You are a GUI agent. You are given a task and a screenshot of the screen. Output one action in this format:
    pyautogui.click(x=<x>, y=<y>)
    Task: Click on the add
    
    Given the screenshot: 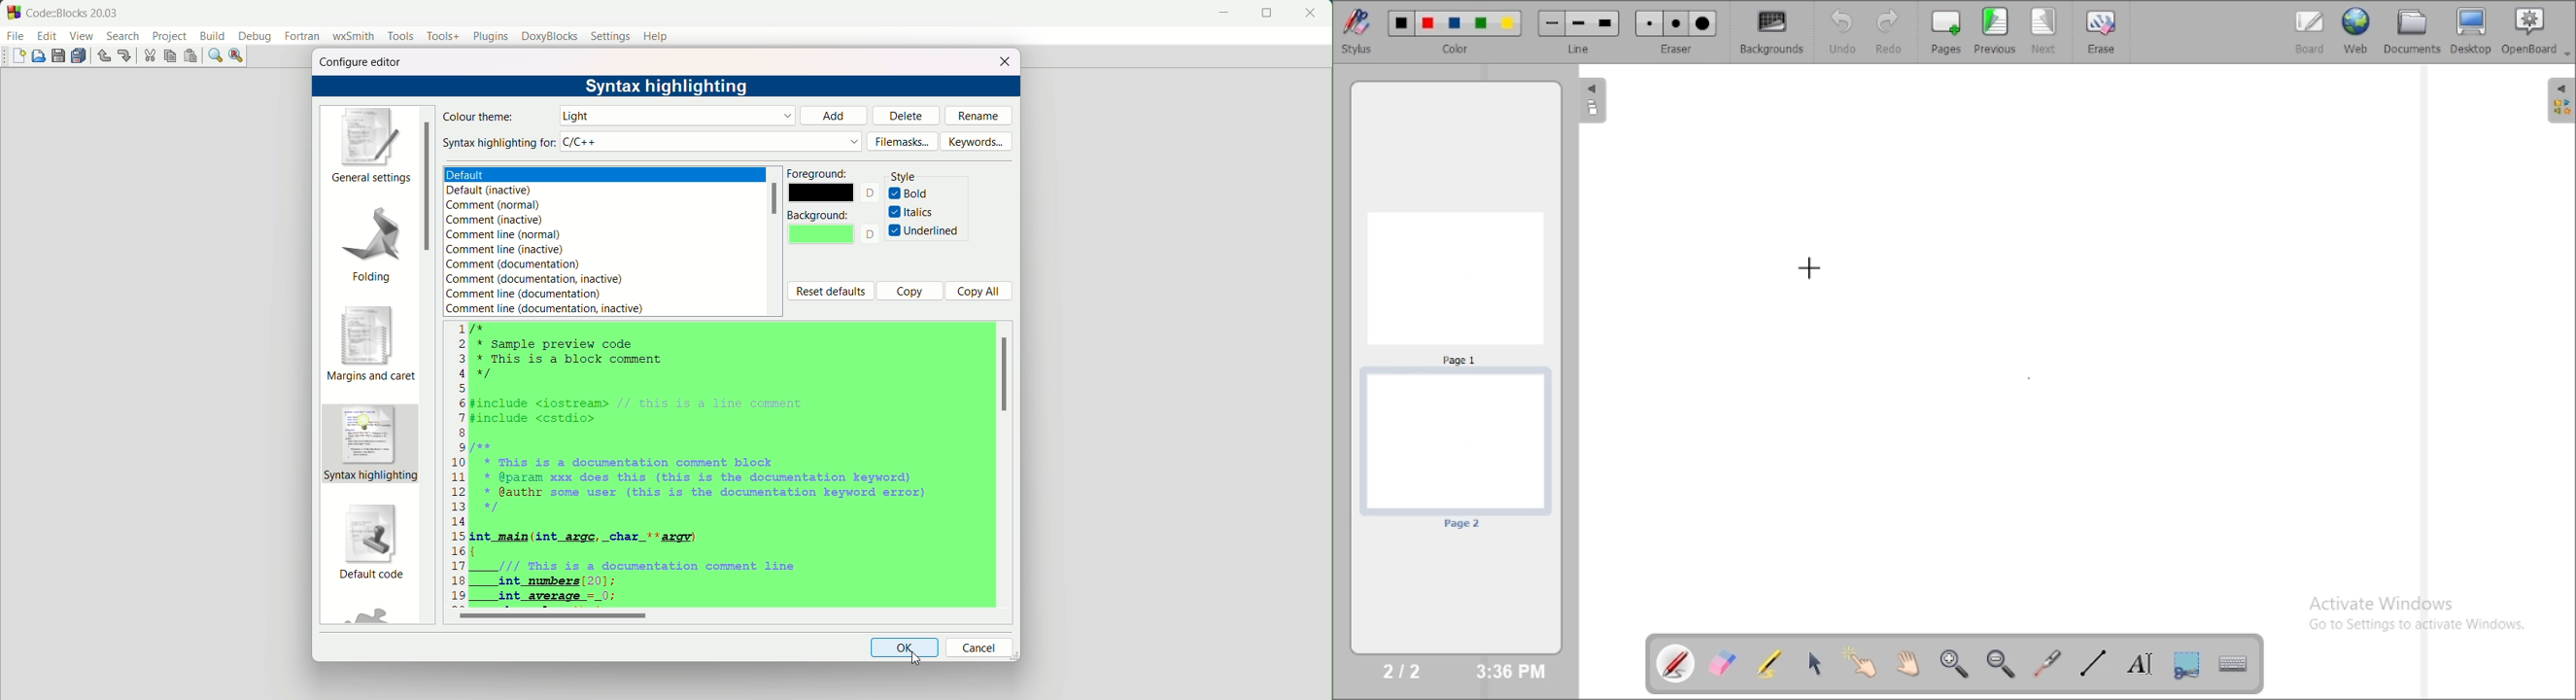 What is the action you would take?
    pyautogui.click(x=836, y=116)
    